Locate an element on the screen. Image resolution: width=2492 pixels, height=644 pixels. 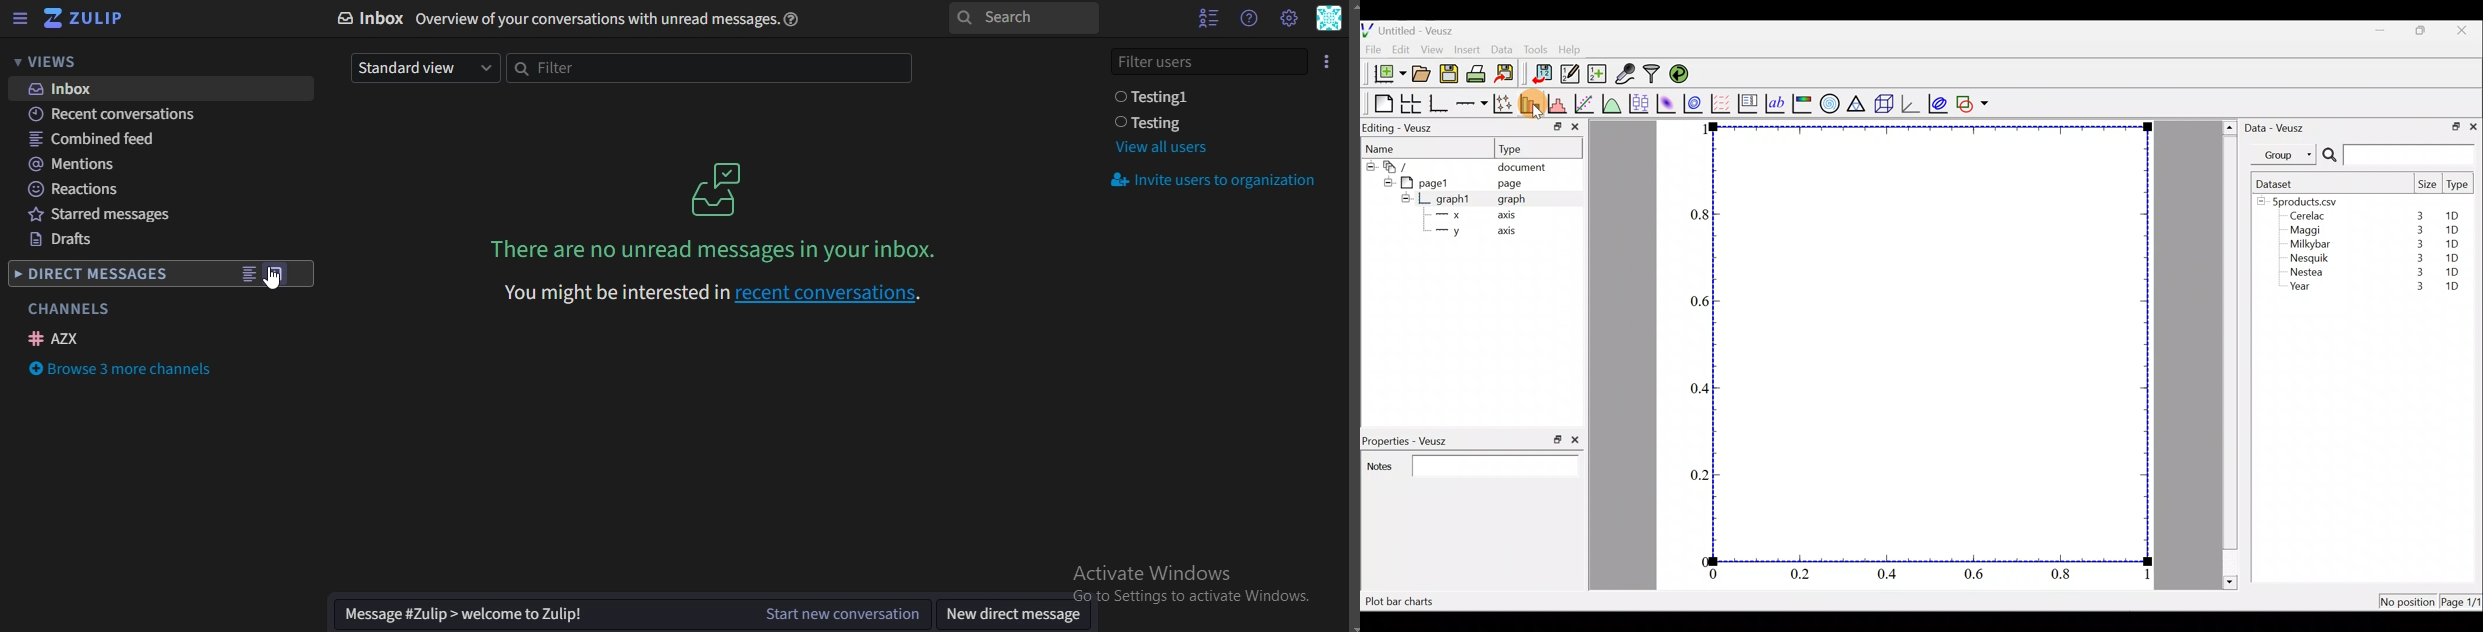
testing is located at coordinates (1153, 123).